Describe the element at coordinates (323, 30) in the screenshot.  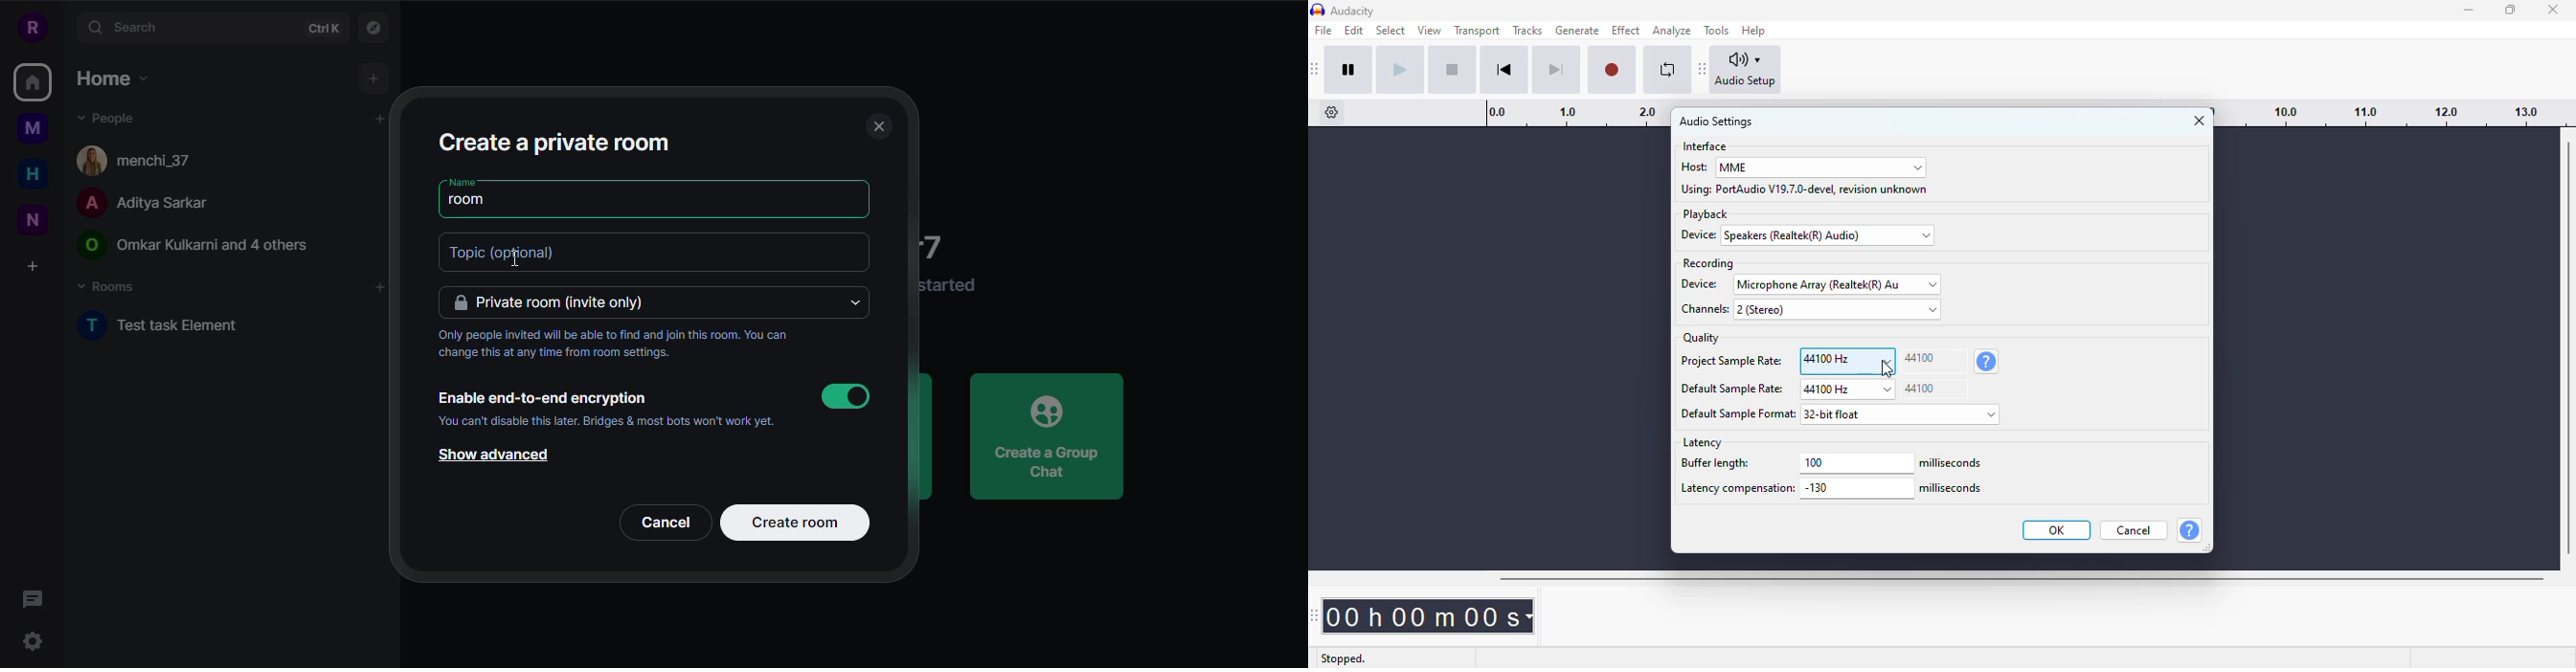
I see `ctrlK` at that location.